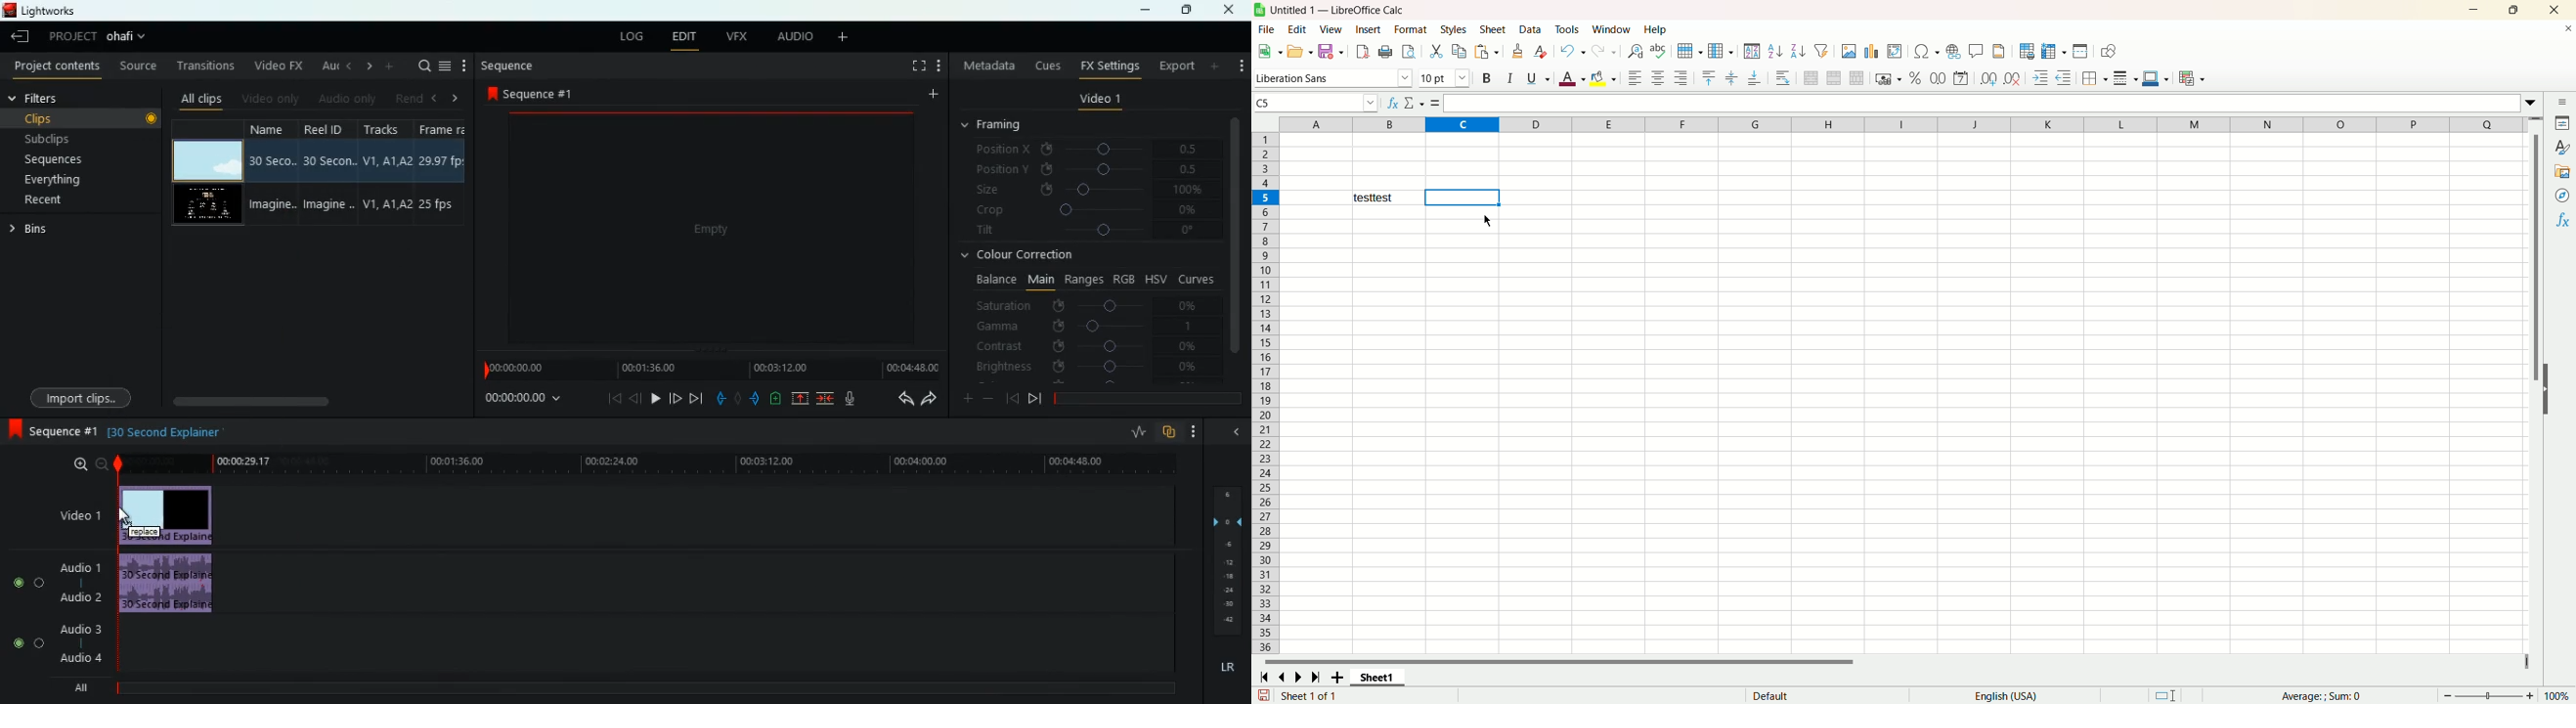 This screenshot has height=728, width=2576. What do you see at coordinates (1939, 77) in the screenshot?
I see `format as number` at bounding box center [1939, 77].